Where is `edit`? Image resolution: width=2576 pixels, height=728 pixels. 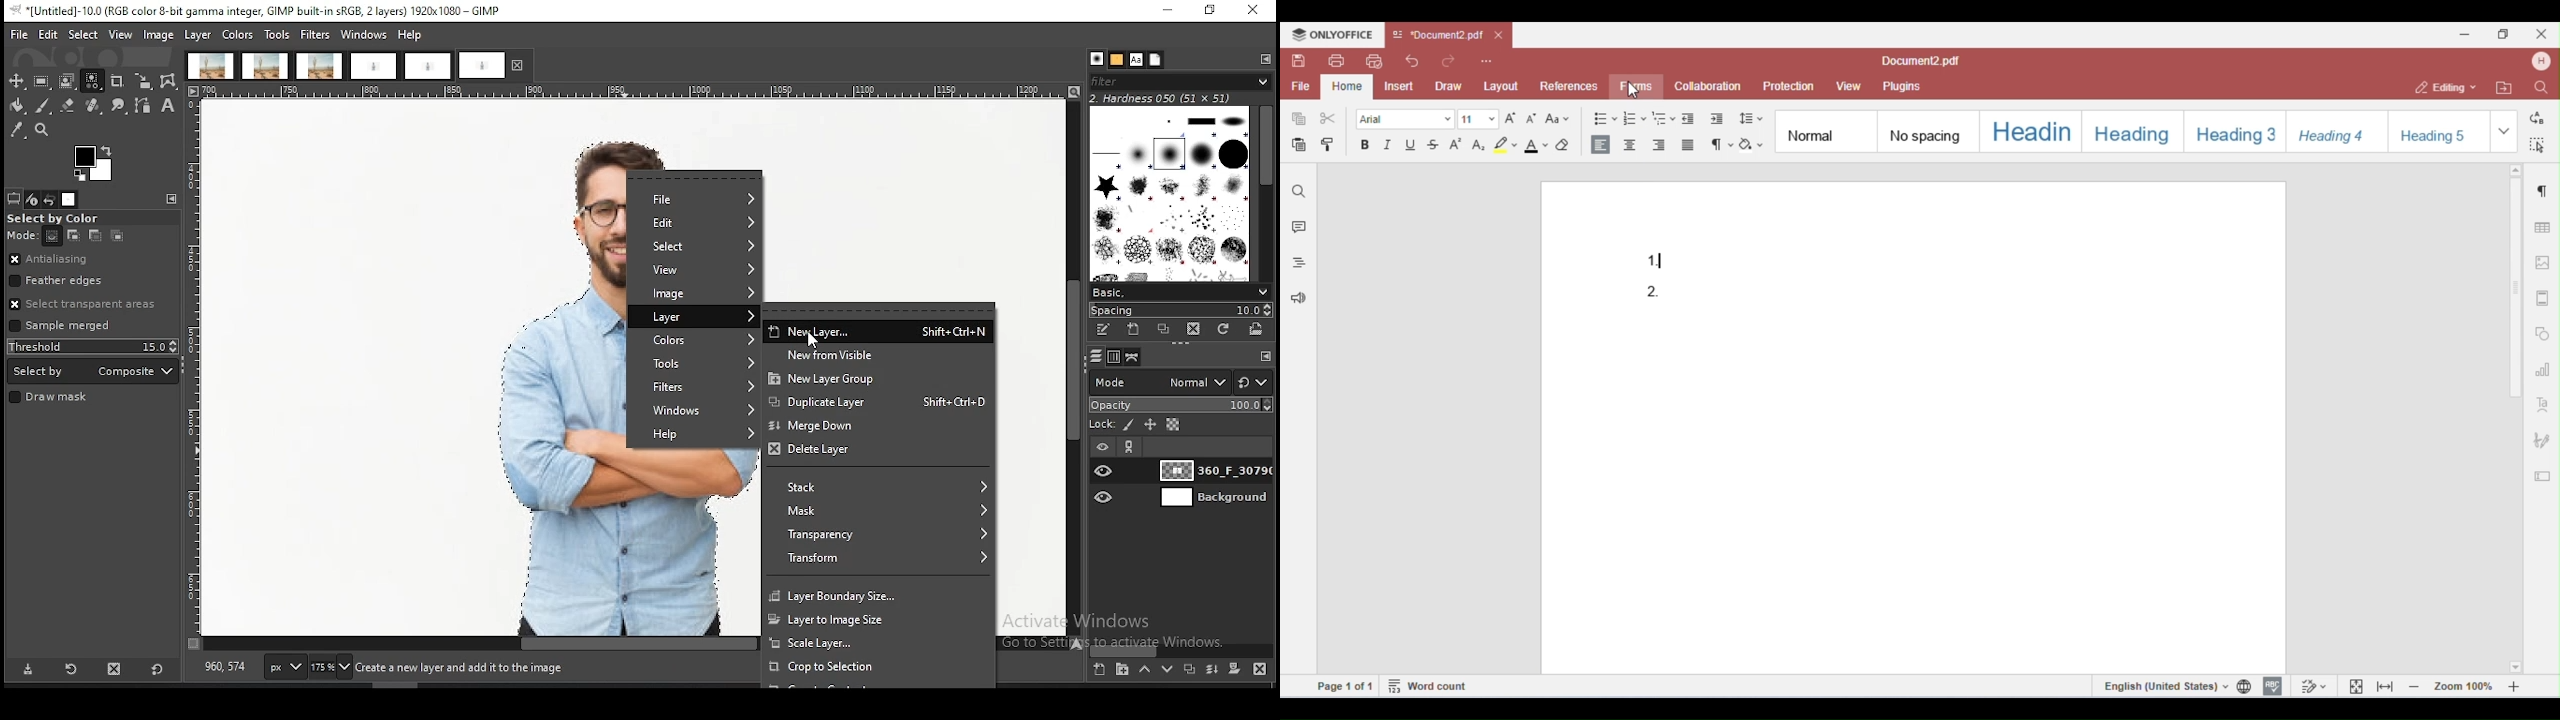
edit is located at coordinates (49, 34).